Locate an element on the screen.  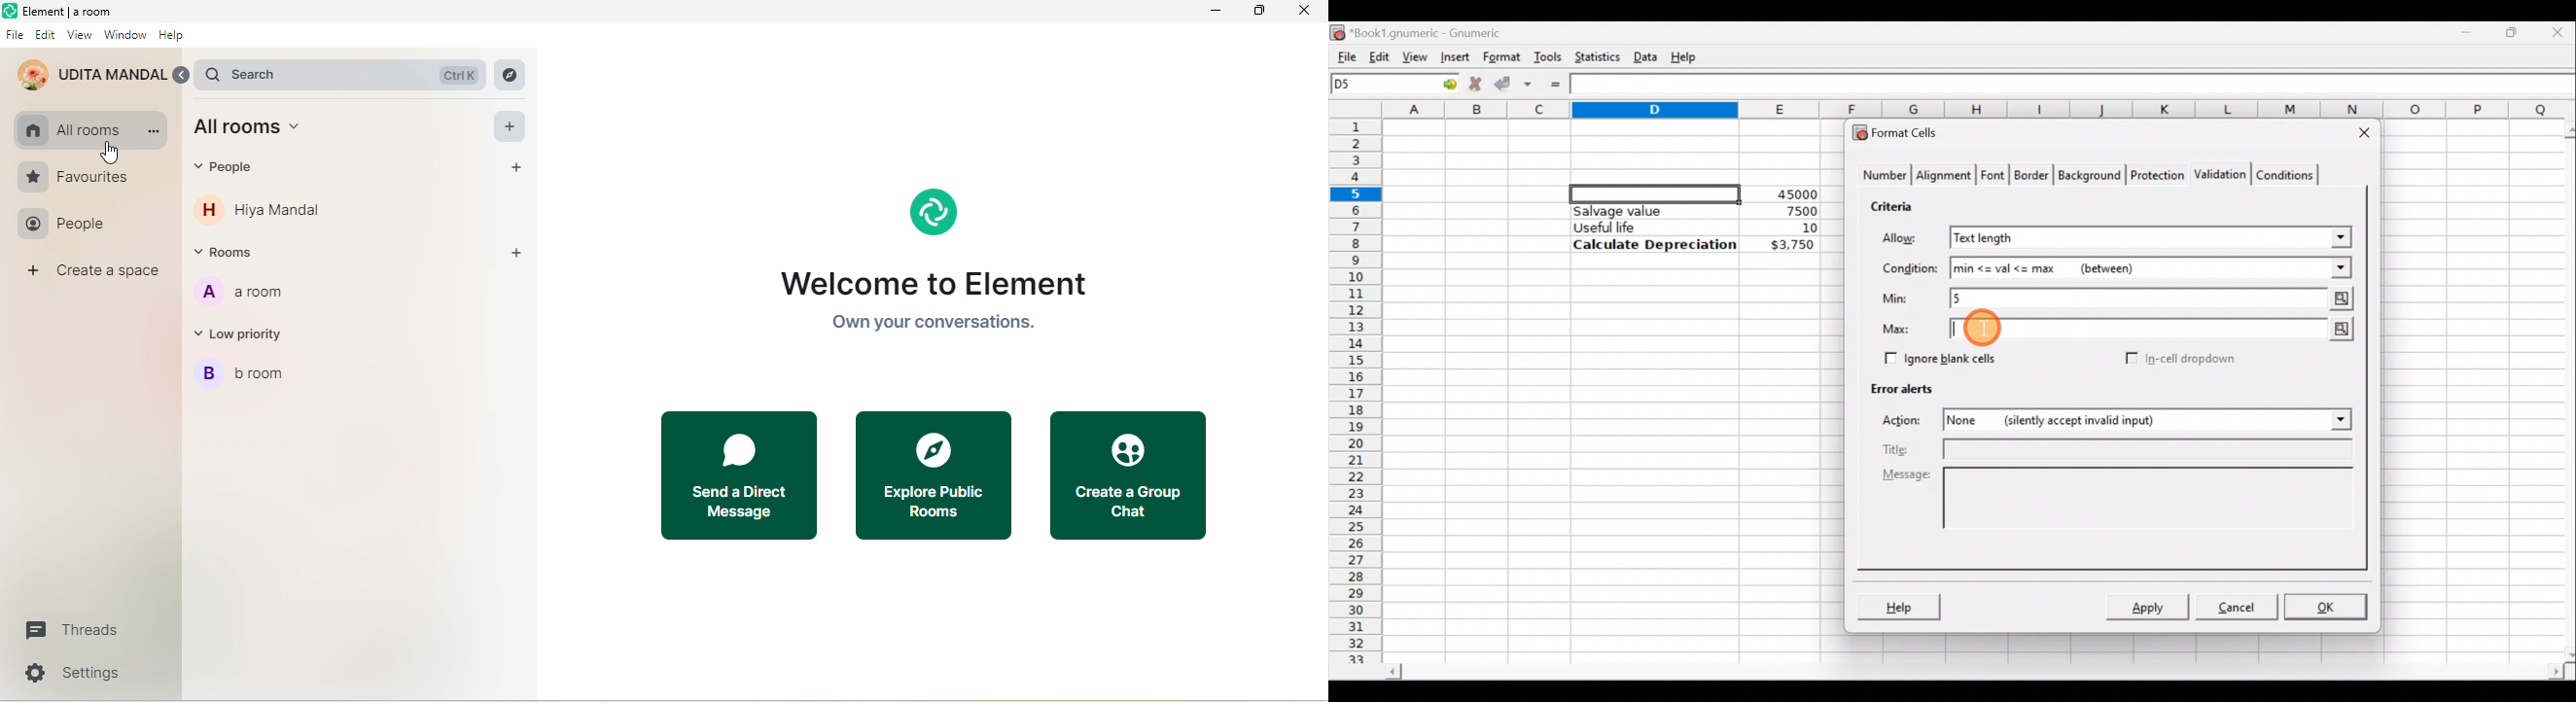
Explore Public Rooms is located at coordinates (930, 474).